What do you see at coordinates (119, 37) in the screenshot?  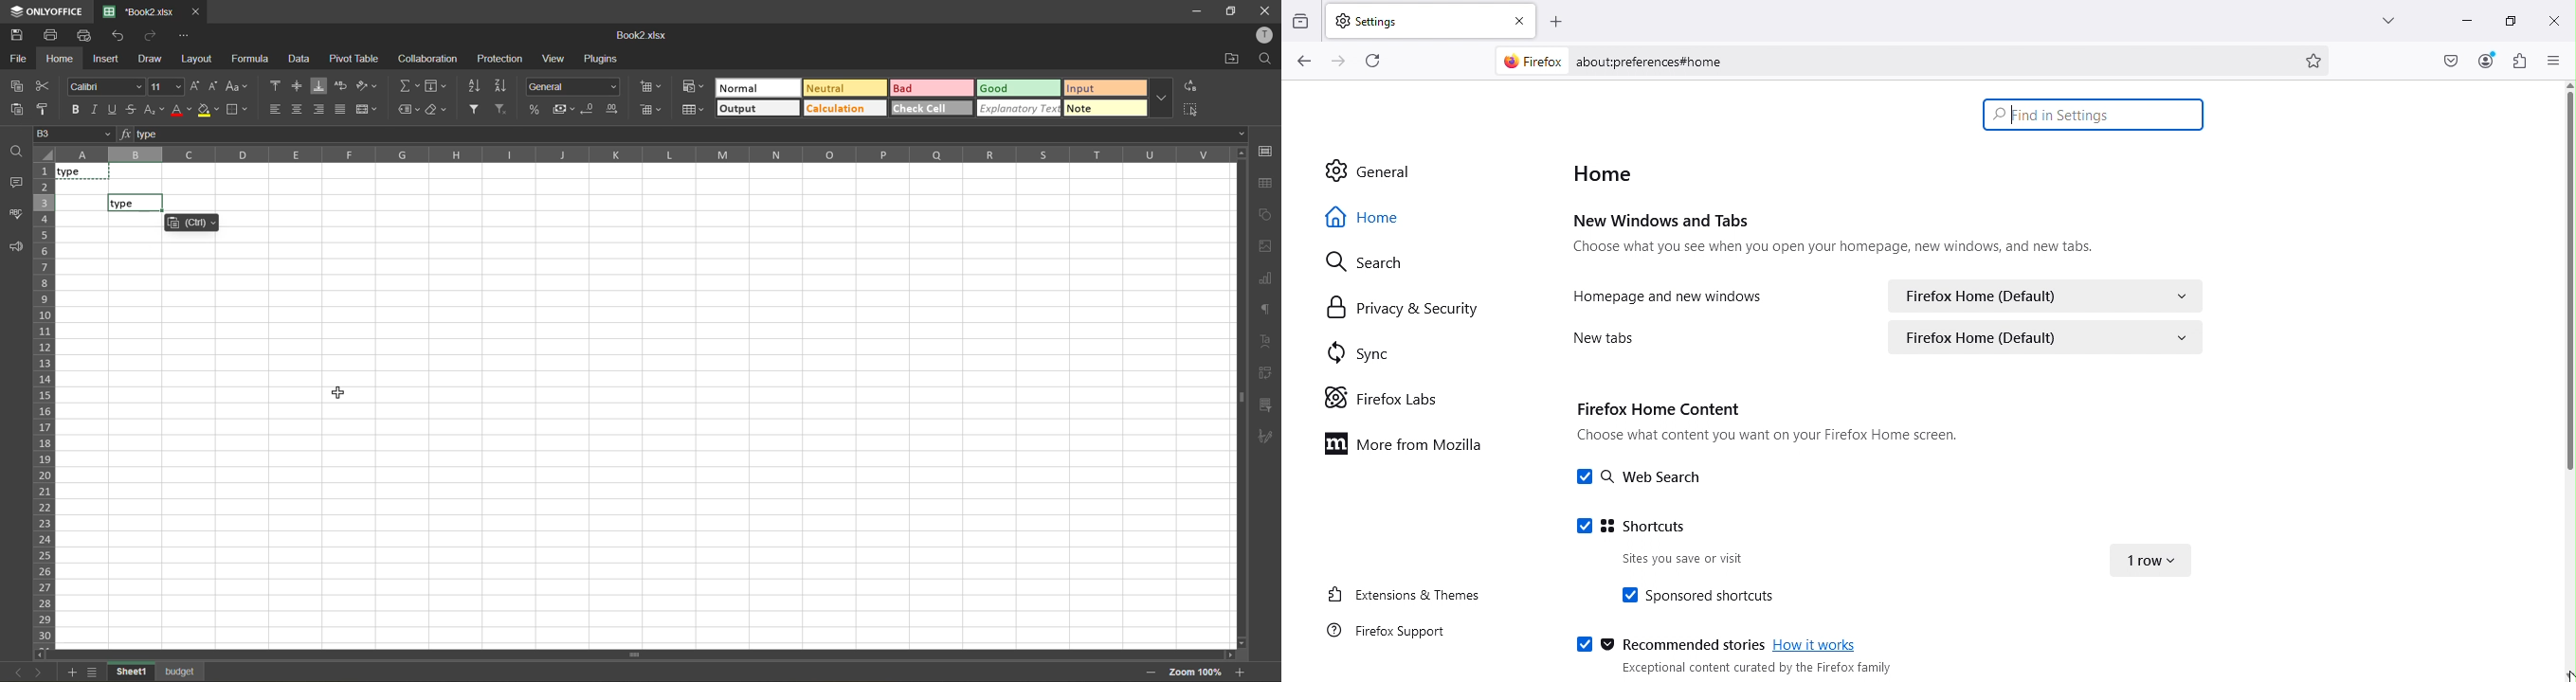 I see `undo` at bounding box center [119, 37].